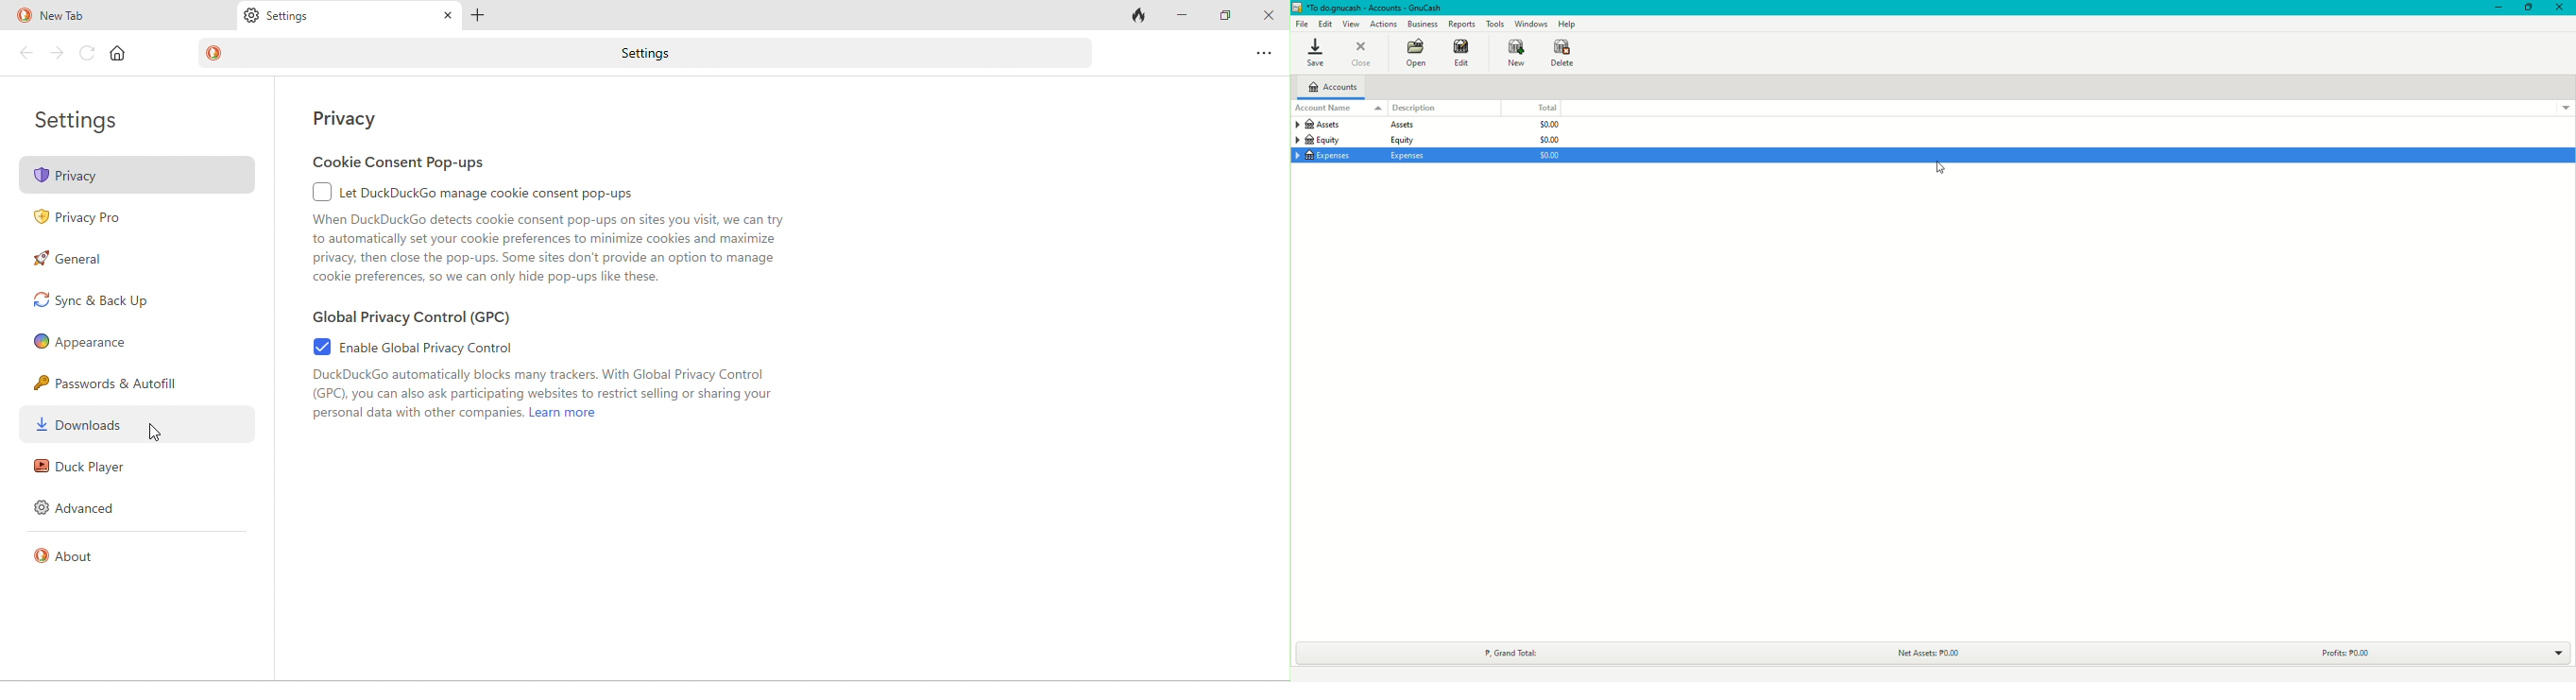 The width and height of the screenshot is (2576, 700). What do you see at coordinates (108, 304) in the screenshot?
I see `sync and back up` at bounding box center [108, 304].